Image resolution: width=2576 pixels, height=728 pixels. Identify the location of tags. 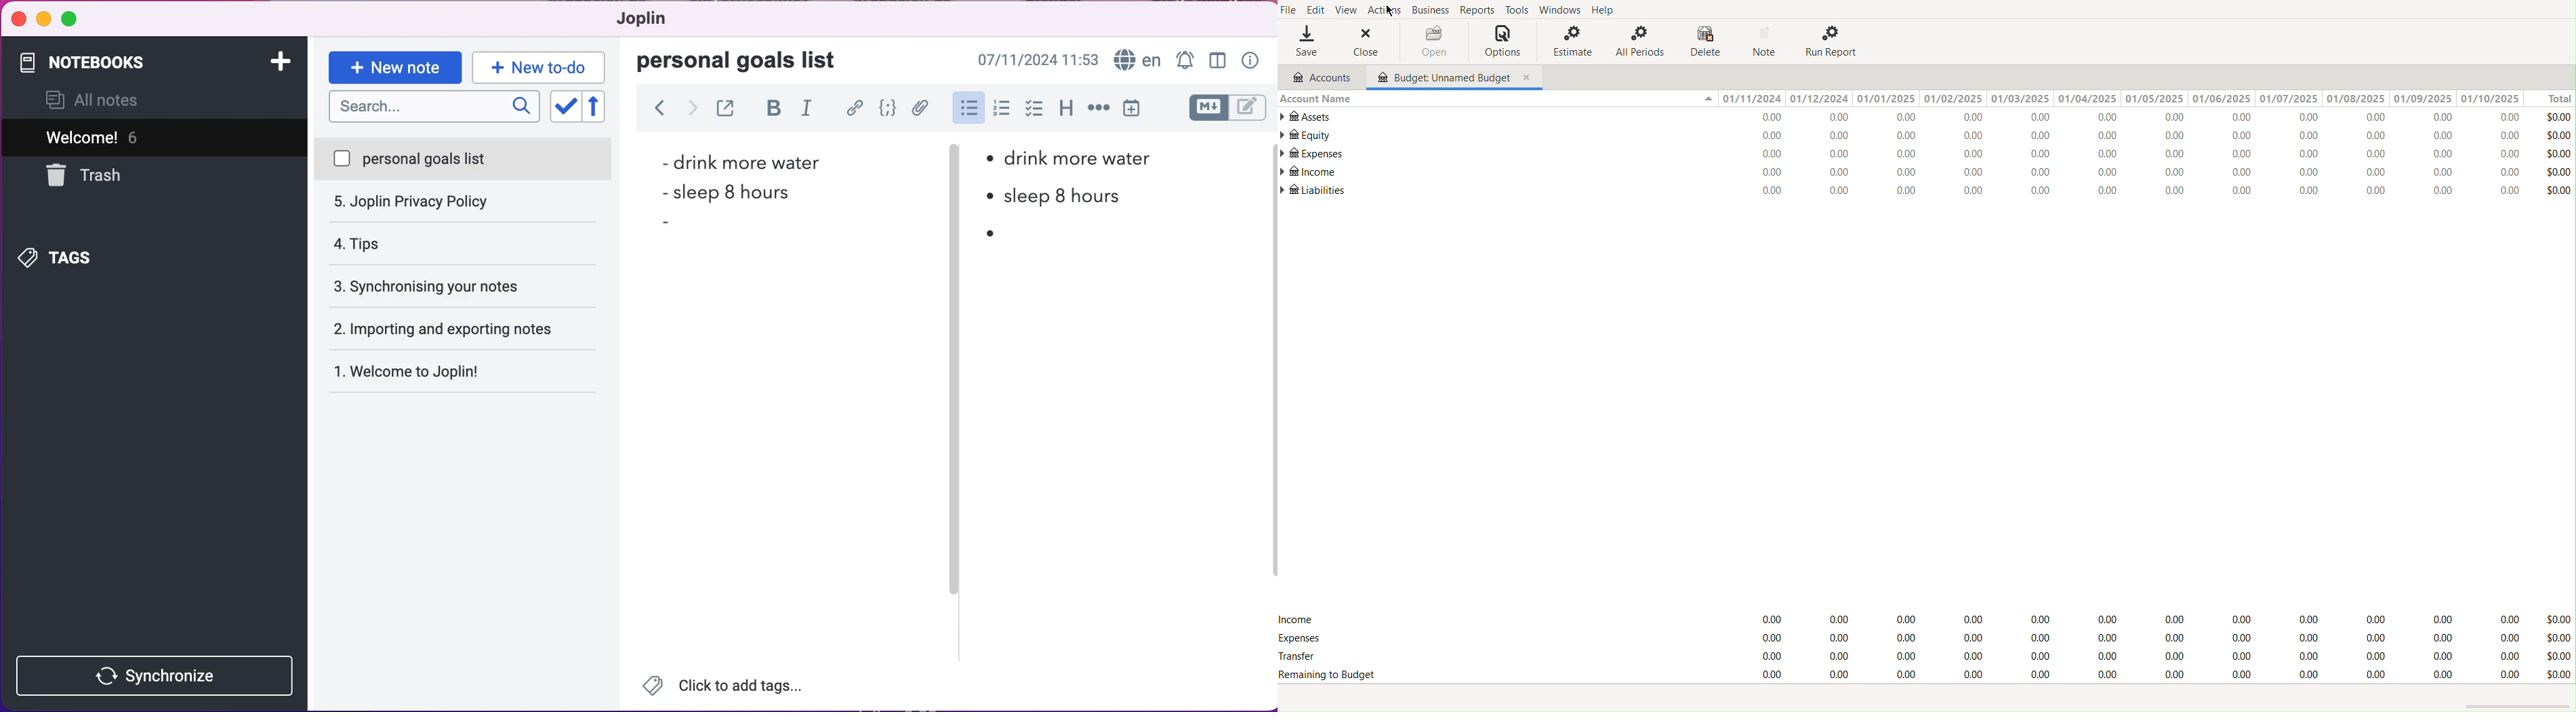
(81, 255).